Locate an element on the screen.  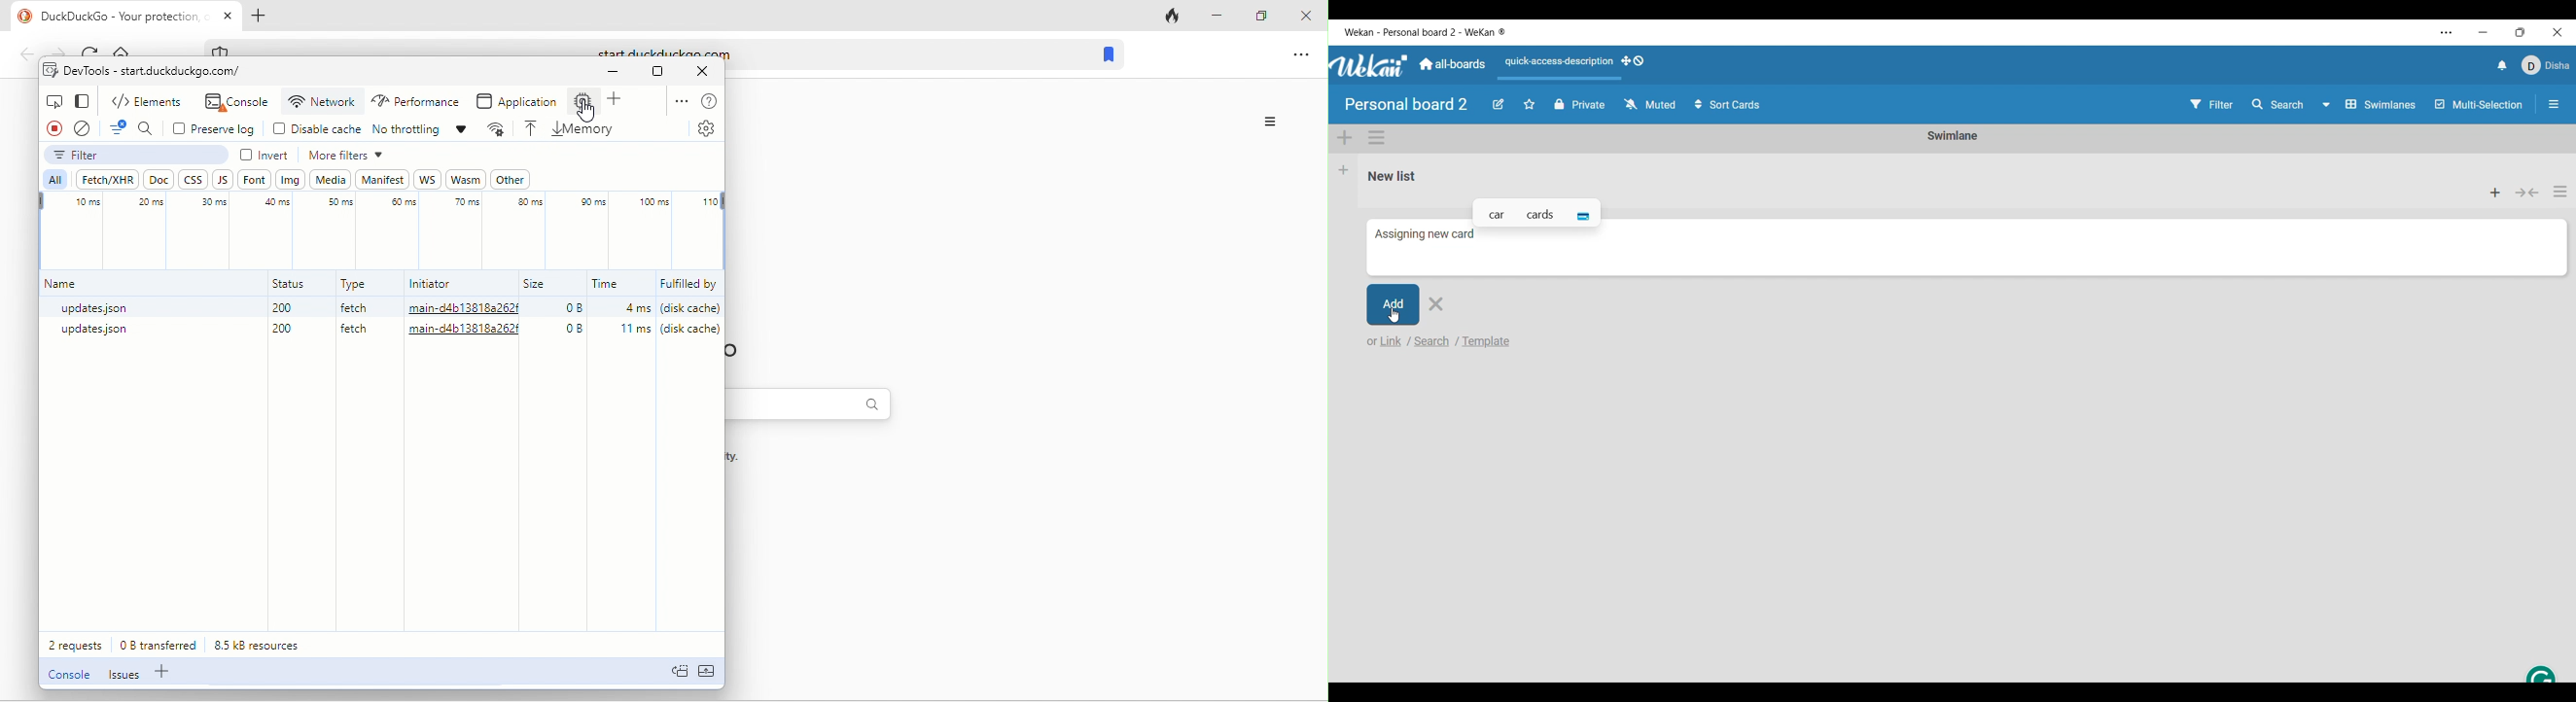
title is located at coordinates (125, 17).